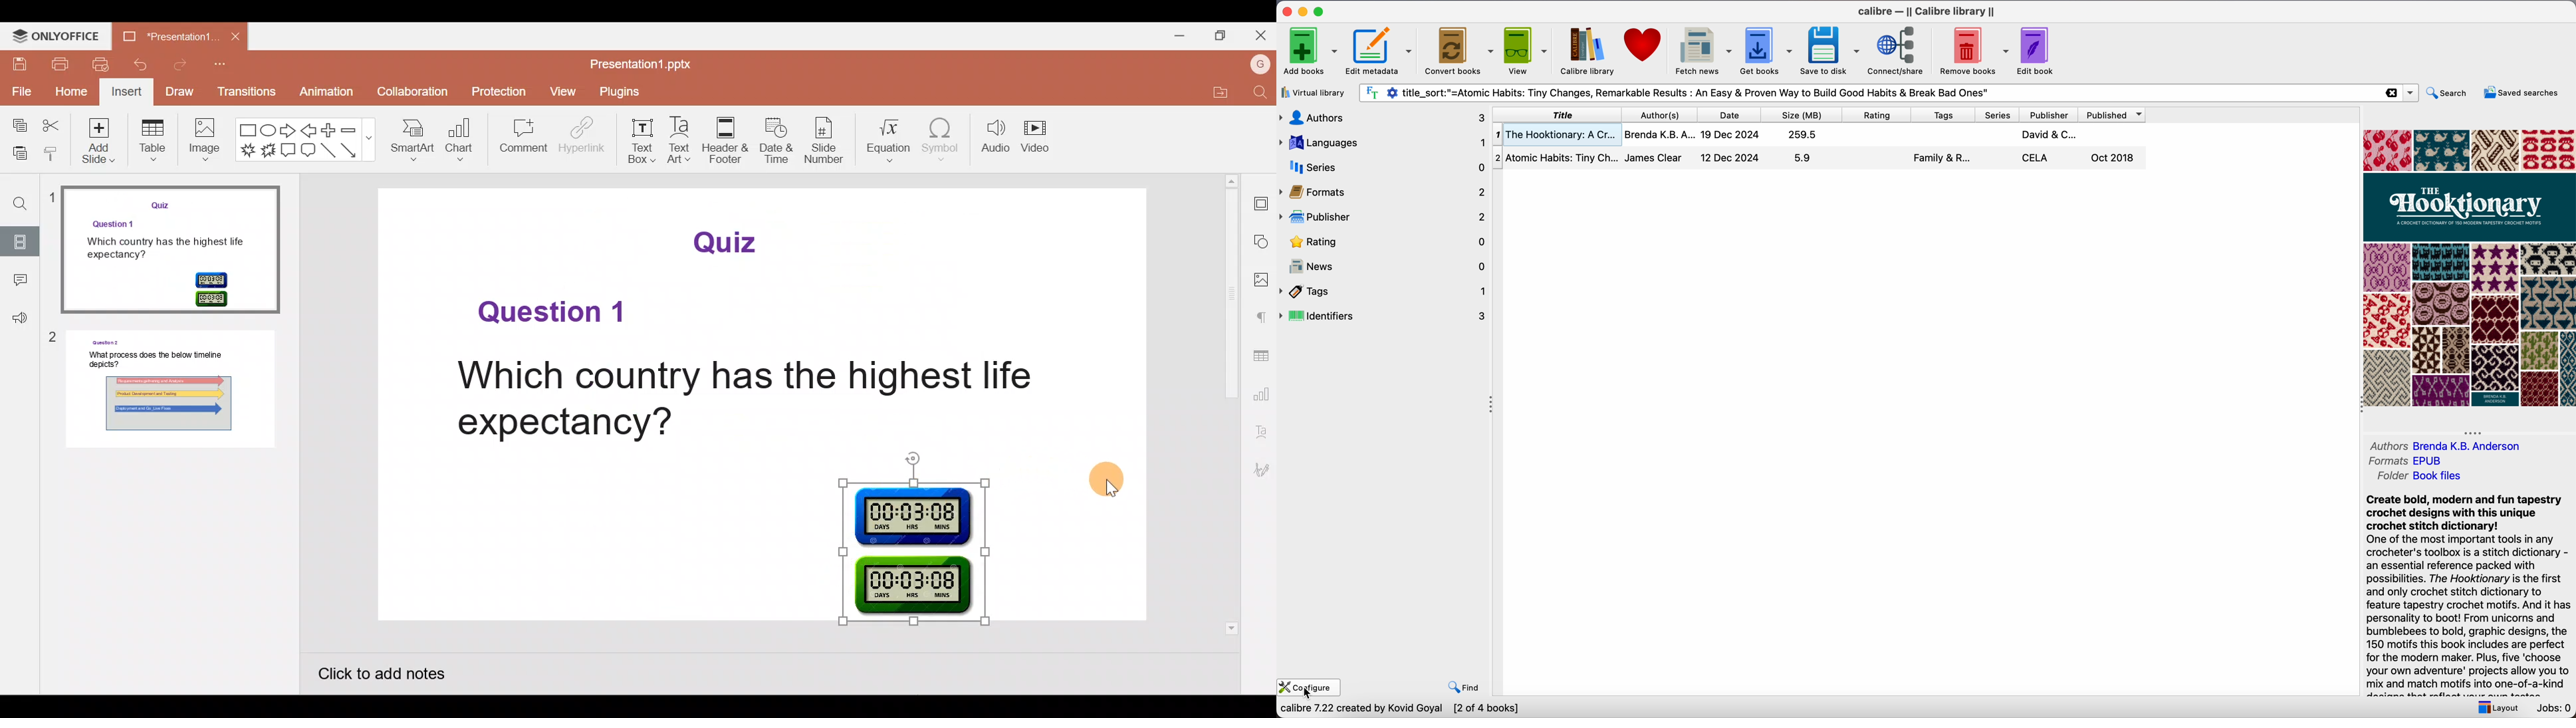  Describe the element at coordinates (725, 136) in the screenshot. I see `Header & footer` at that location.